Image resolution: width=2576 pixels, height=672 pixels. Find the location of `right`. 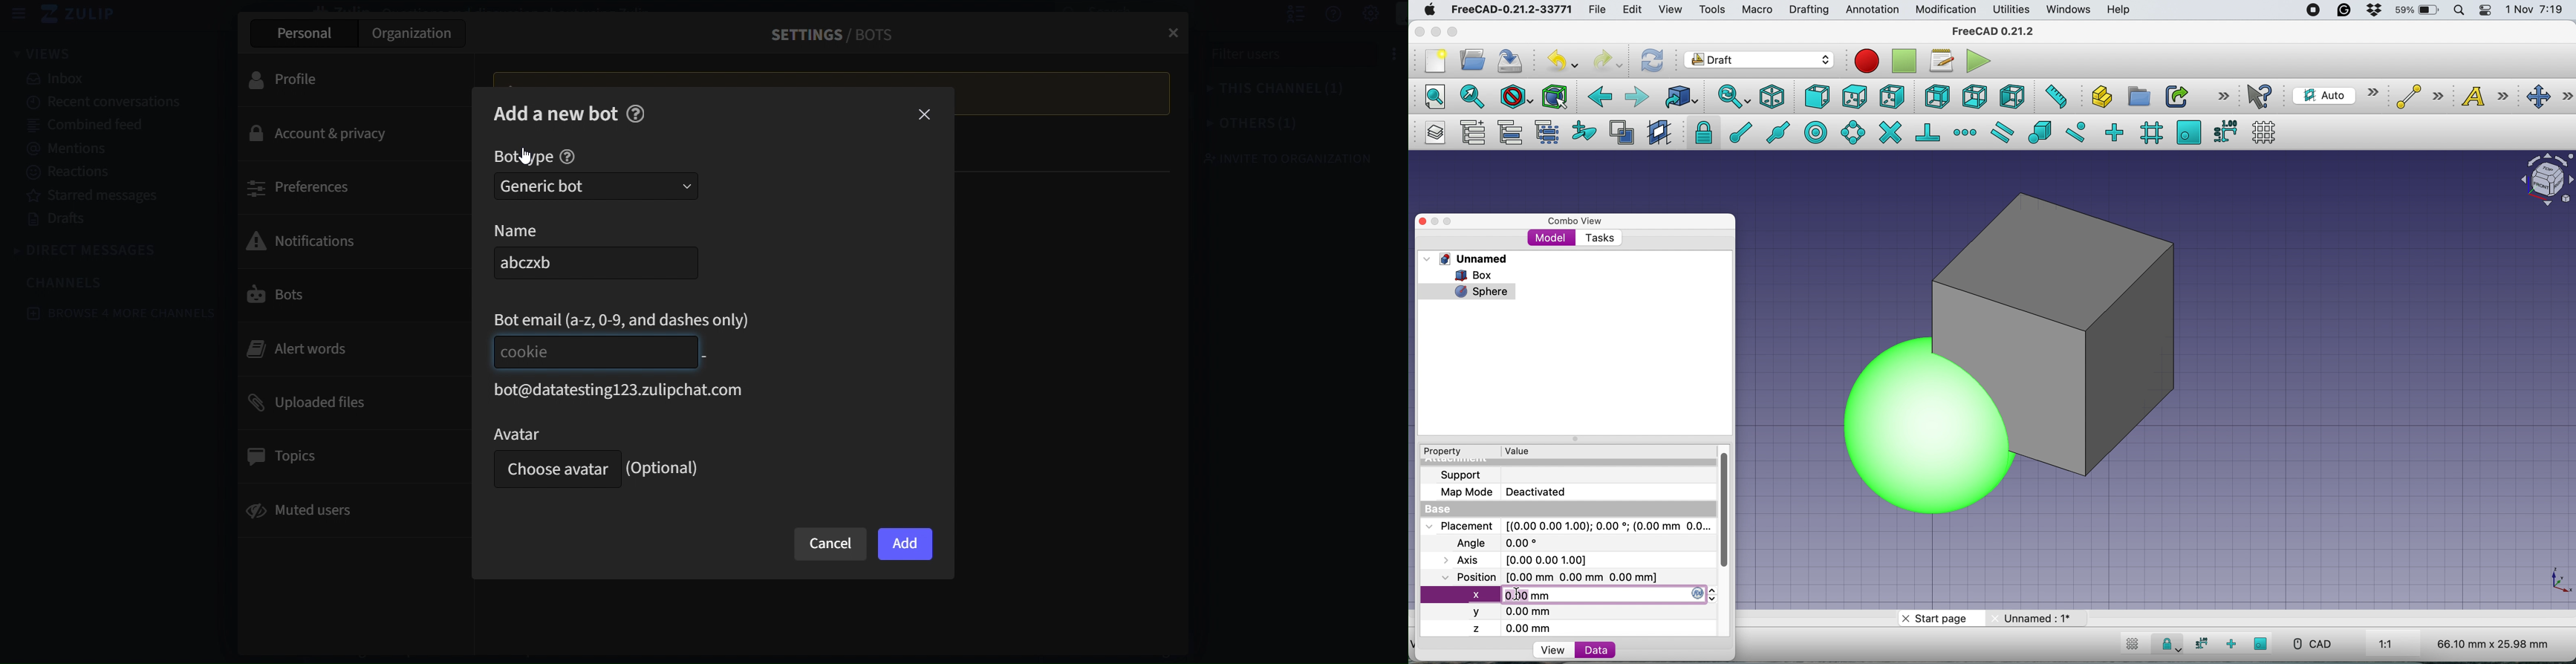

right is located at coordinates (1893, 96).